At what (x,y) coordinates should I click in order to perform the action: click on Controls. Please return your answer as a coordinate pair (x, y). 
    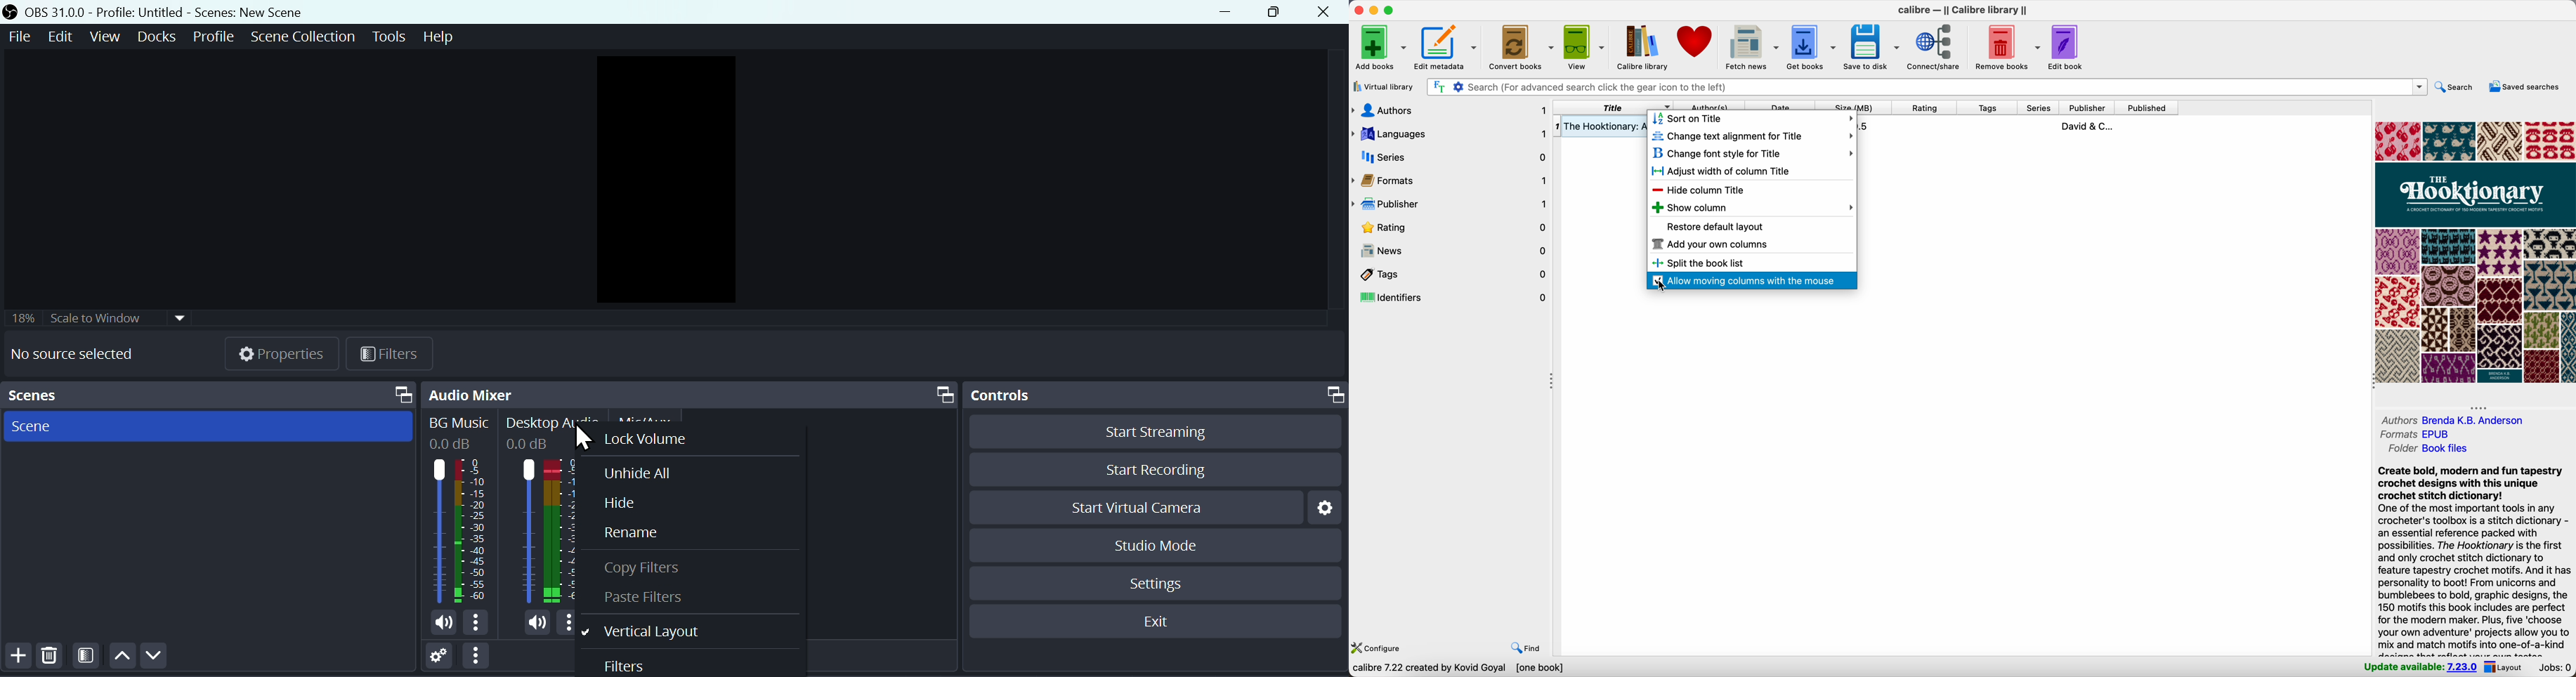
    Looking at the image, I should click on (1156, 396).